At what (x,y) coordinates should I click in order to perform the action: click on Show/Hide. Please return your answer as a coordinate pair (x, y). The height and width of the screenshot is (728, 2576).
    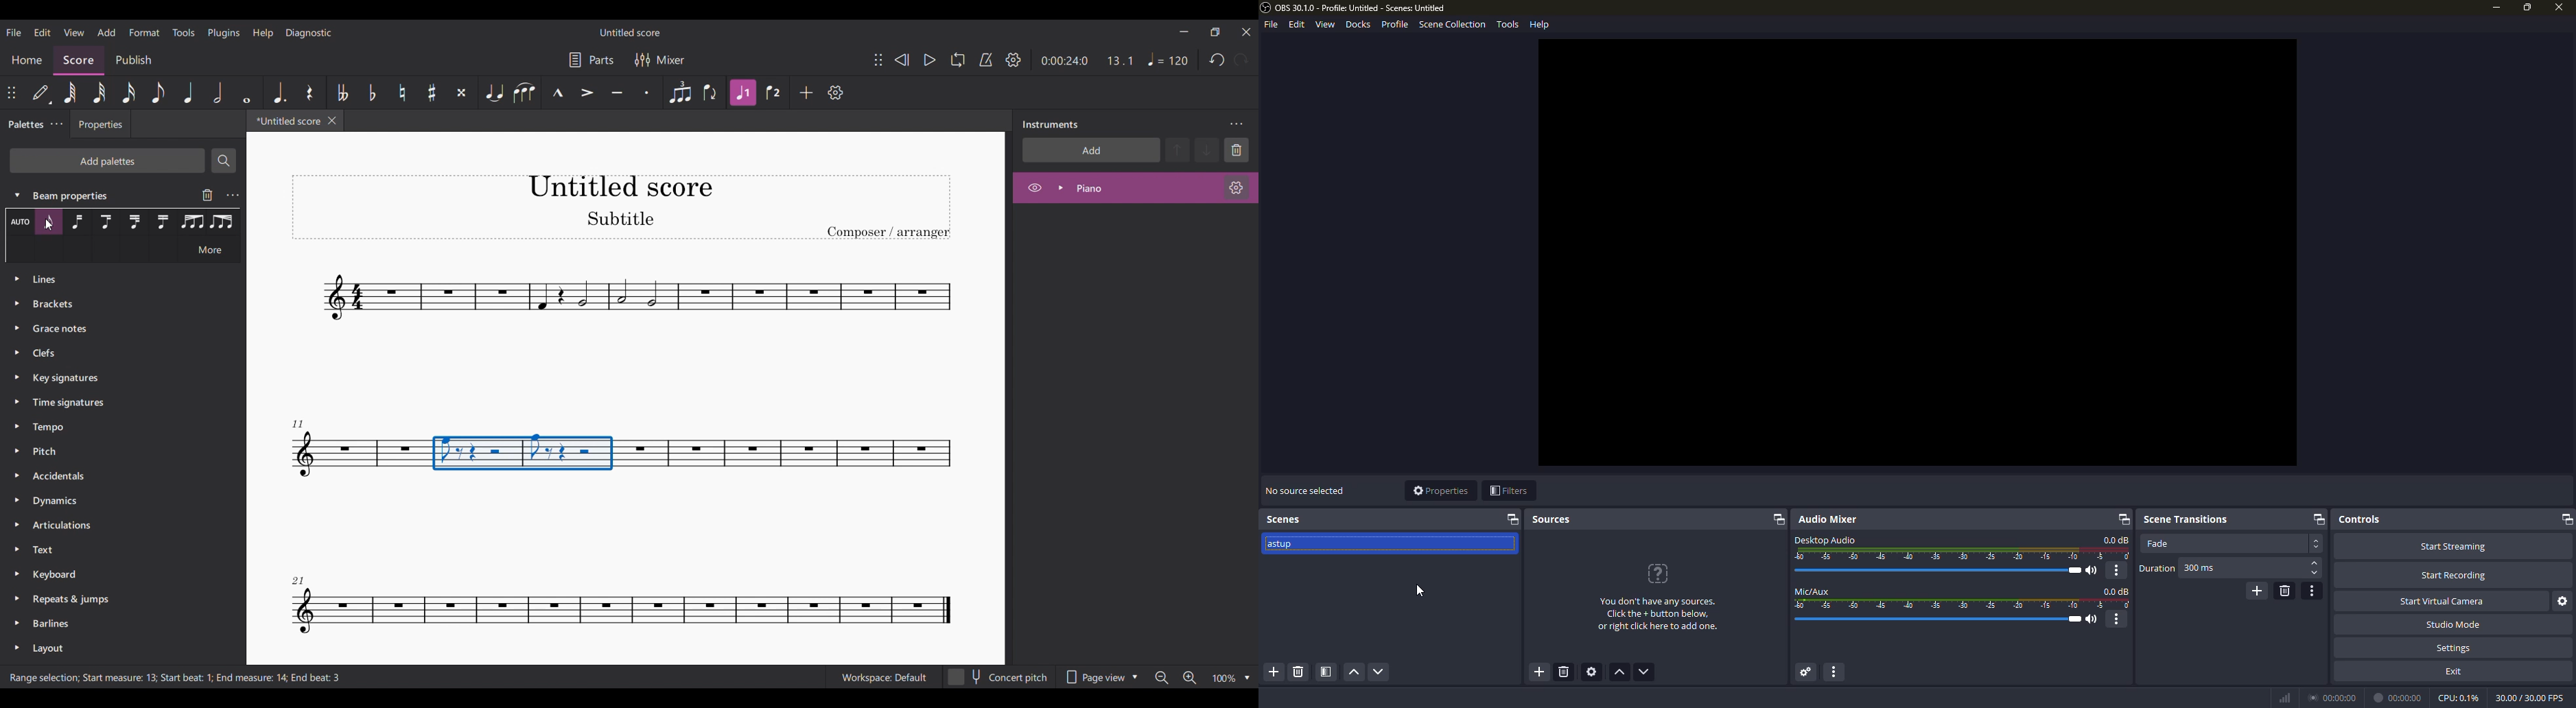
    Looking at the image, I should click on (1035, 188).